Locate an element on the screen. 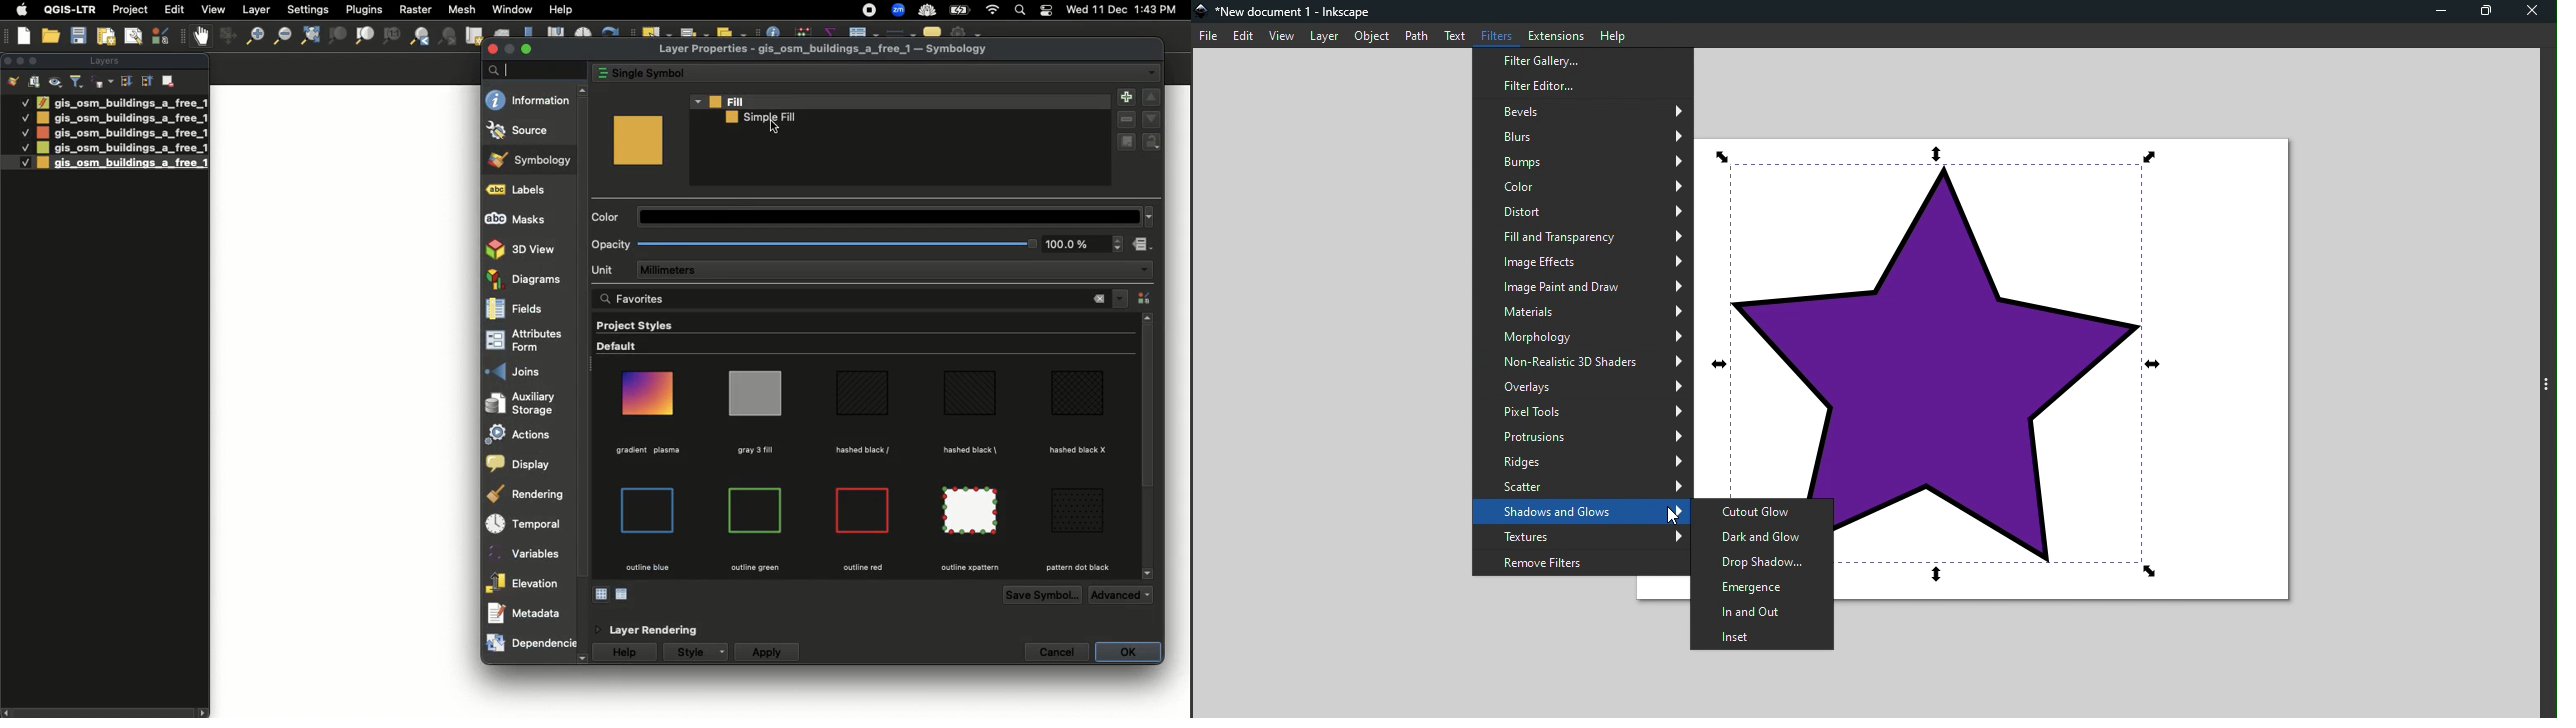  Checked is located at coordinates (23, 147).